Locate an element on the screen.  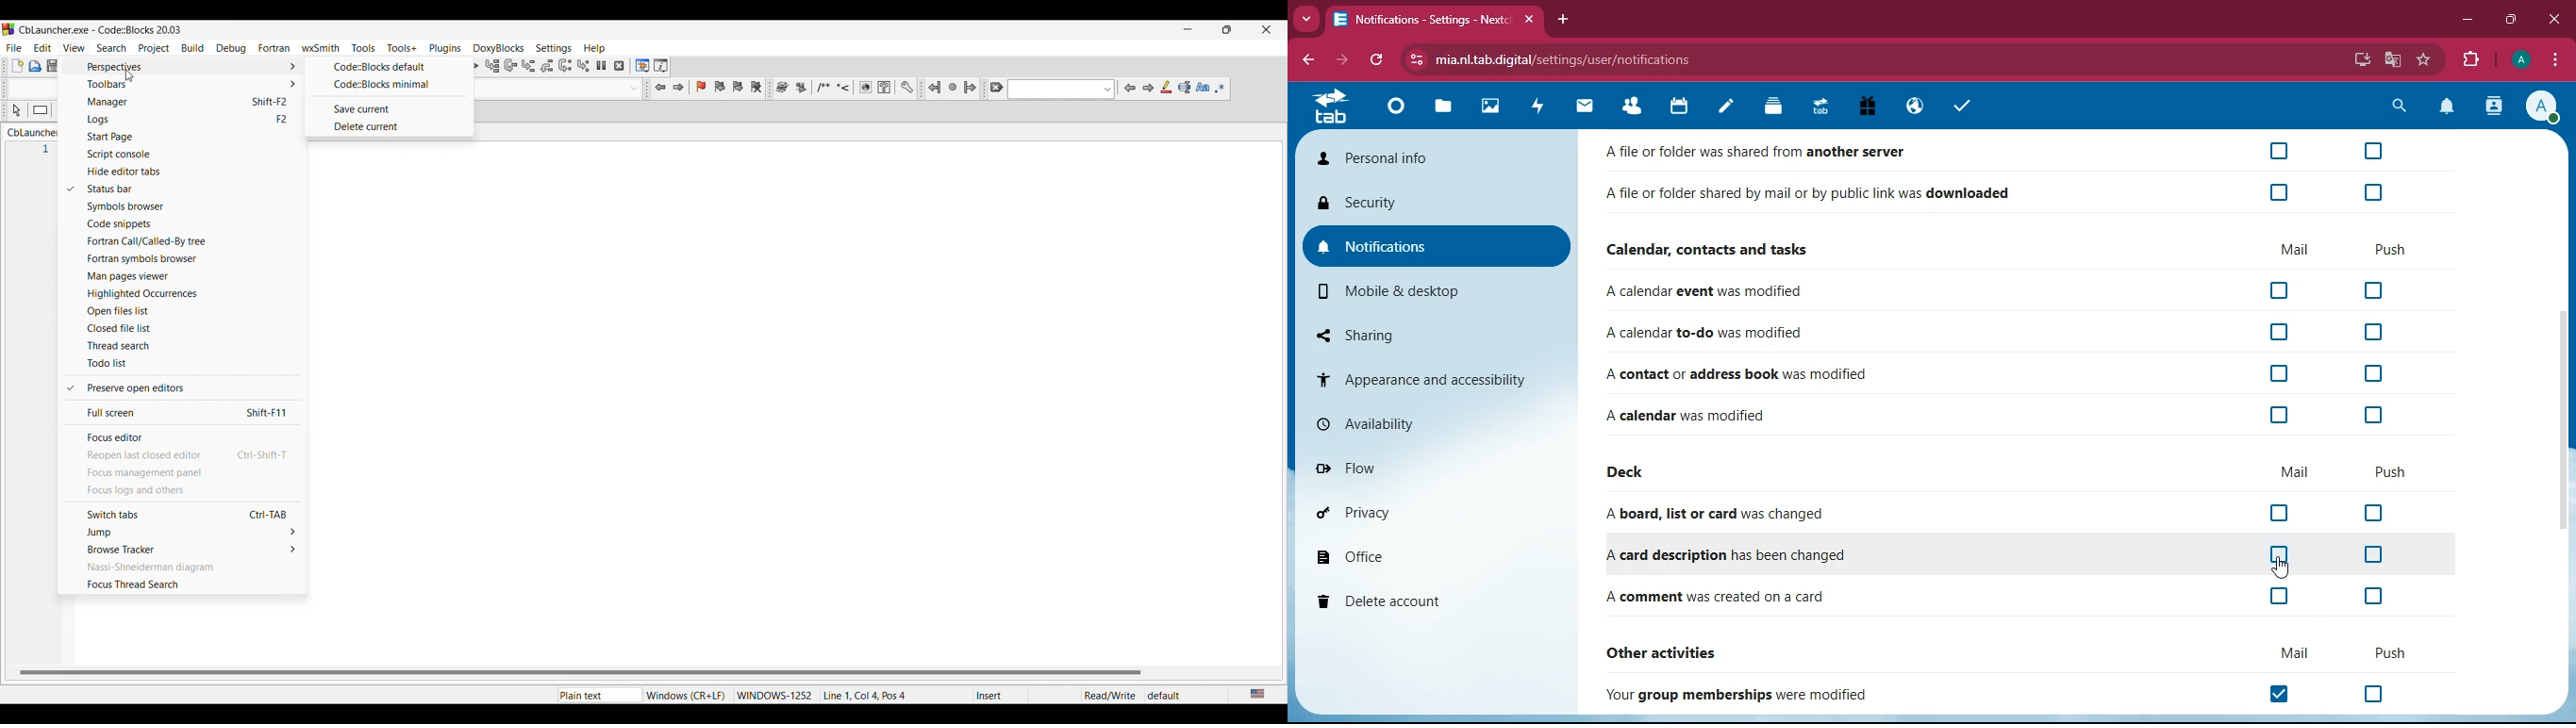
off is located at coordinates (2277, 415).